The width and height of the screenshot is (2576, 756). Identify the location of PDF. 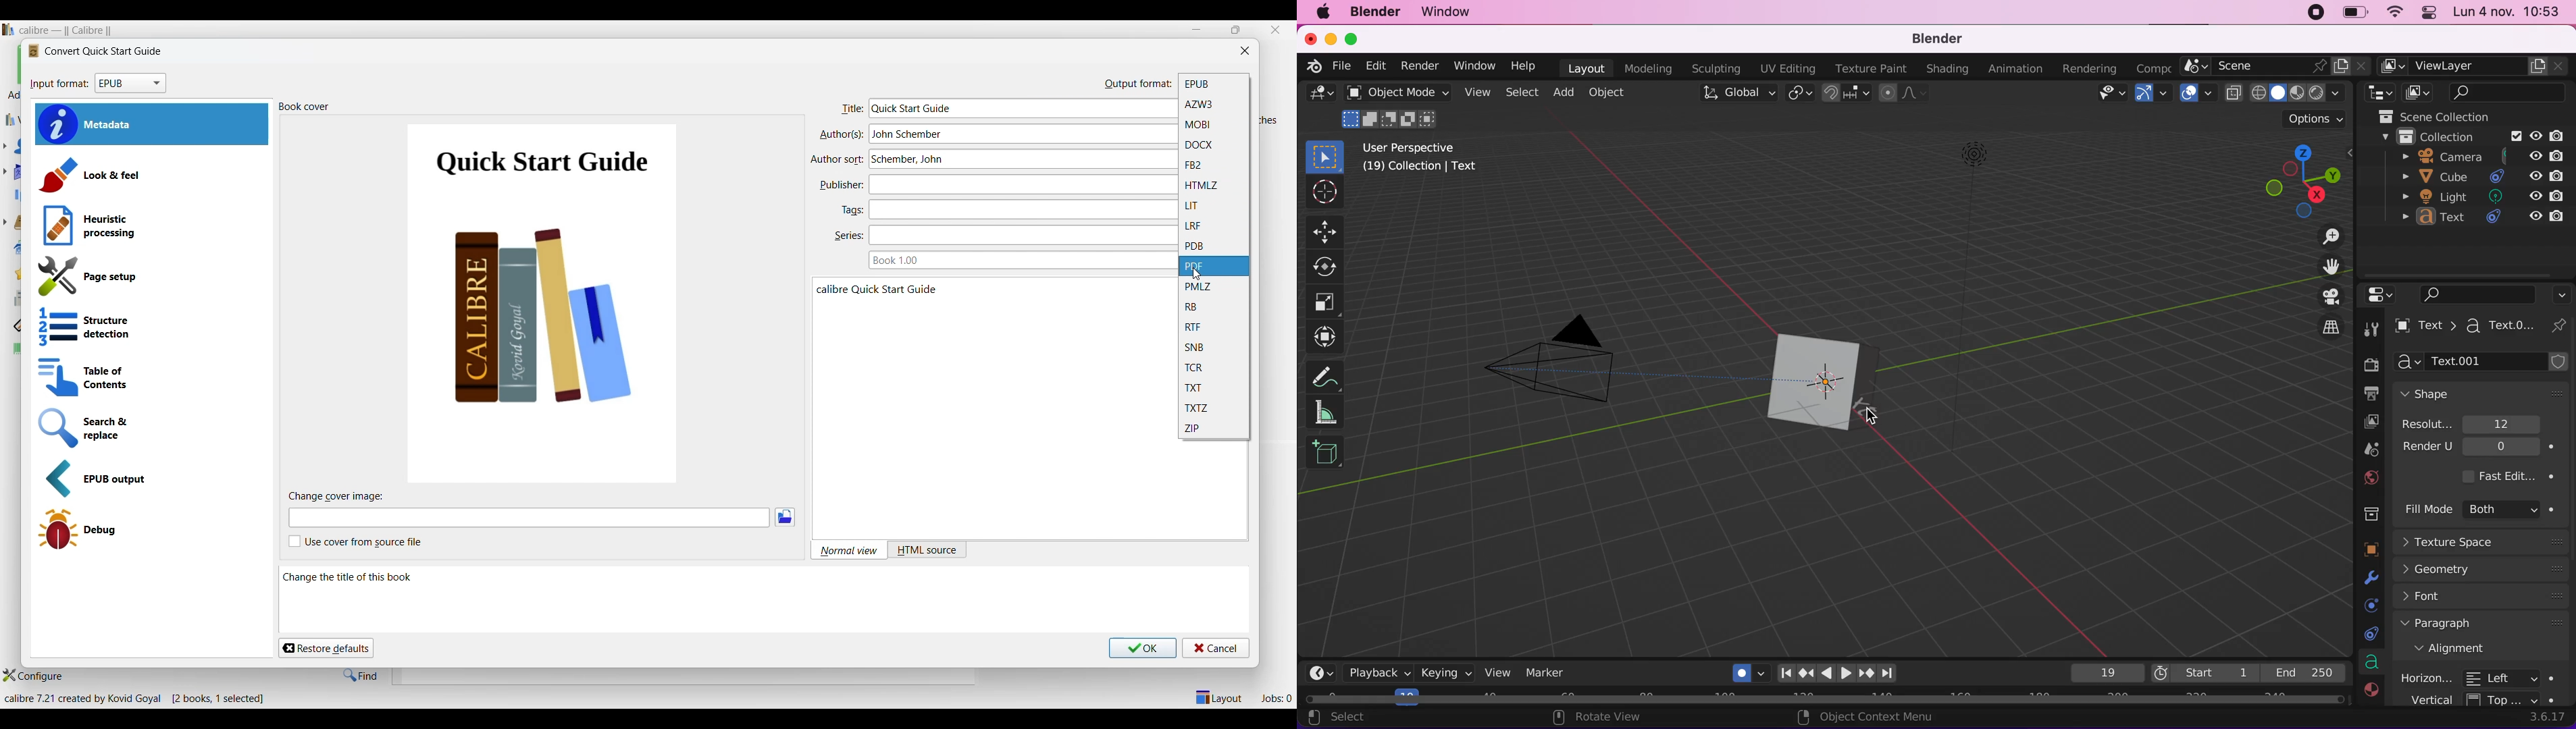
(1214, 266).